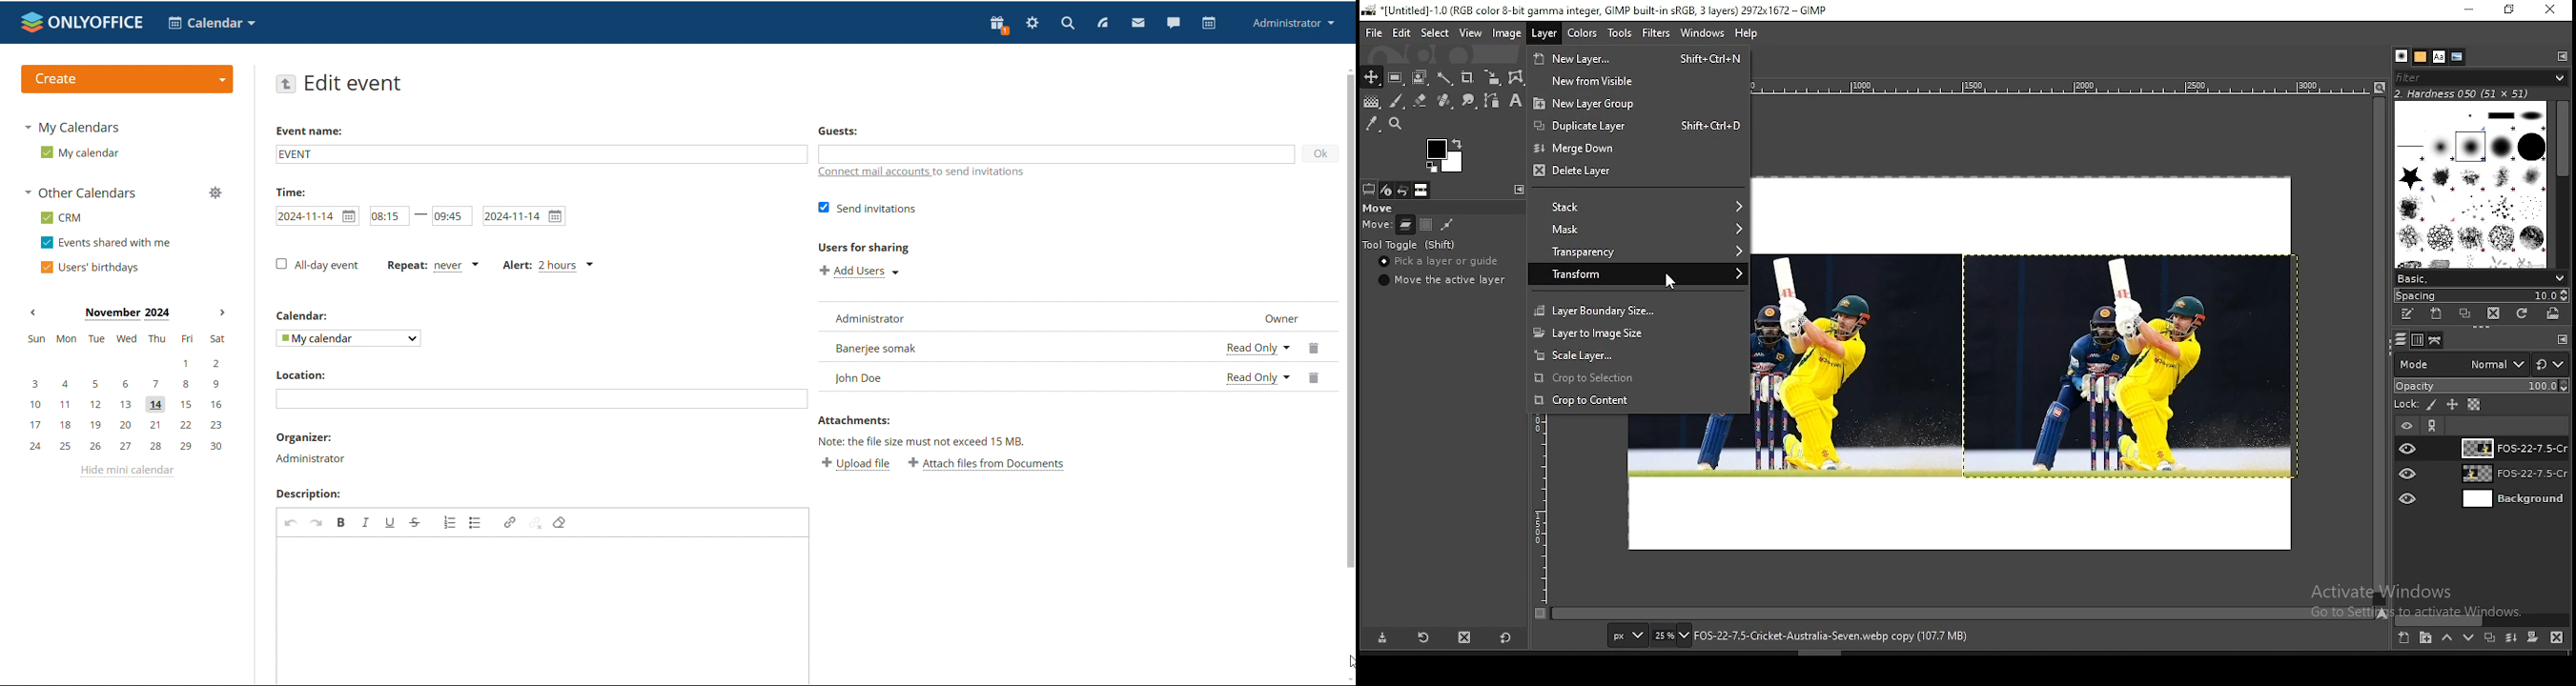 Image resolution: width=2576 pixels, height=700 pixels. What do you see at coordinates (1489, 102) in the screenshot?
I see `paths tool` at bounding box center [1489, 102].